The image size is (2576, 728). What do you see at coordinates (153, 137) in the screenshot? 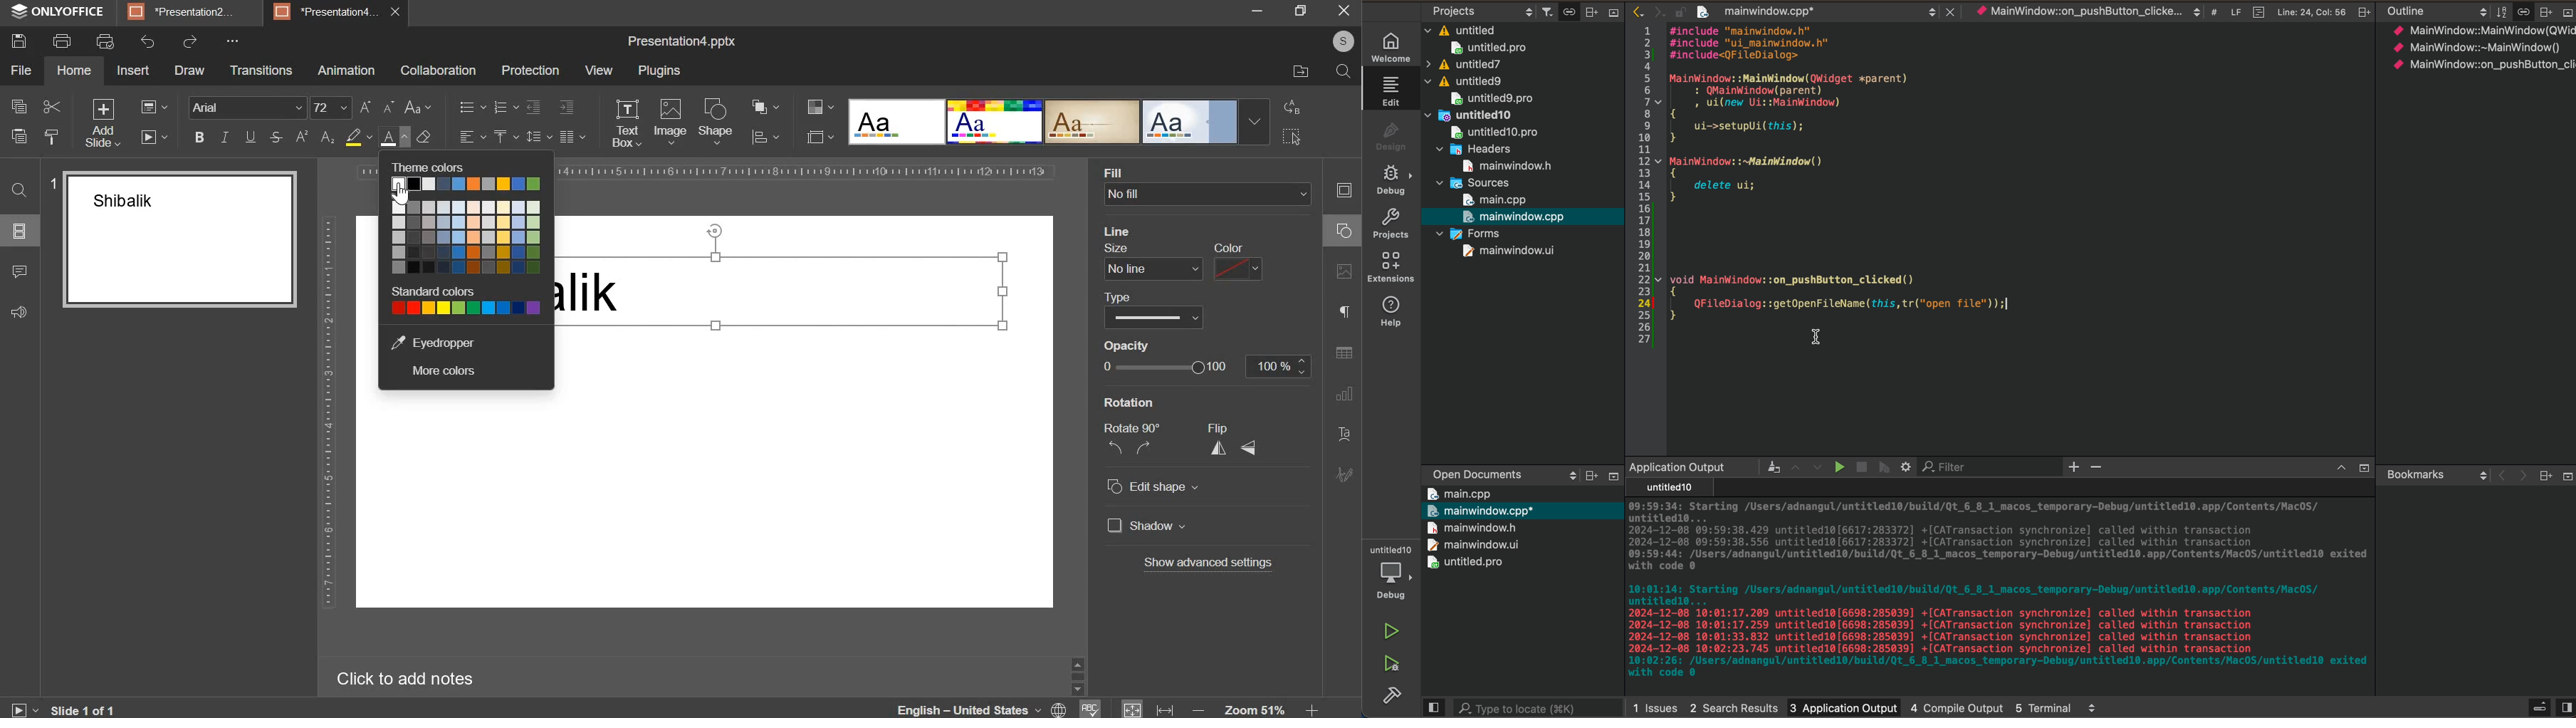
I see `slideshow` at bounding box center [153, 137].